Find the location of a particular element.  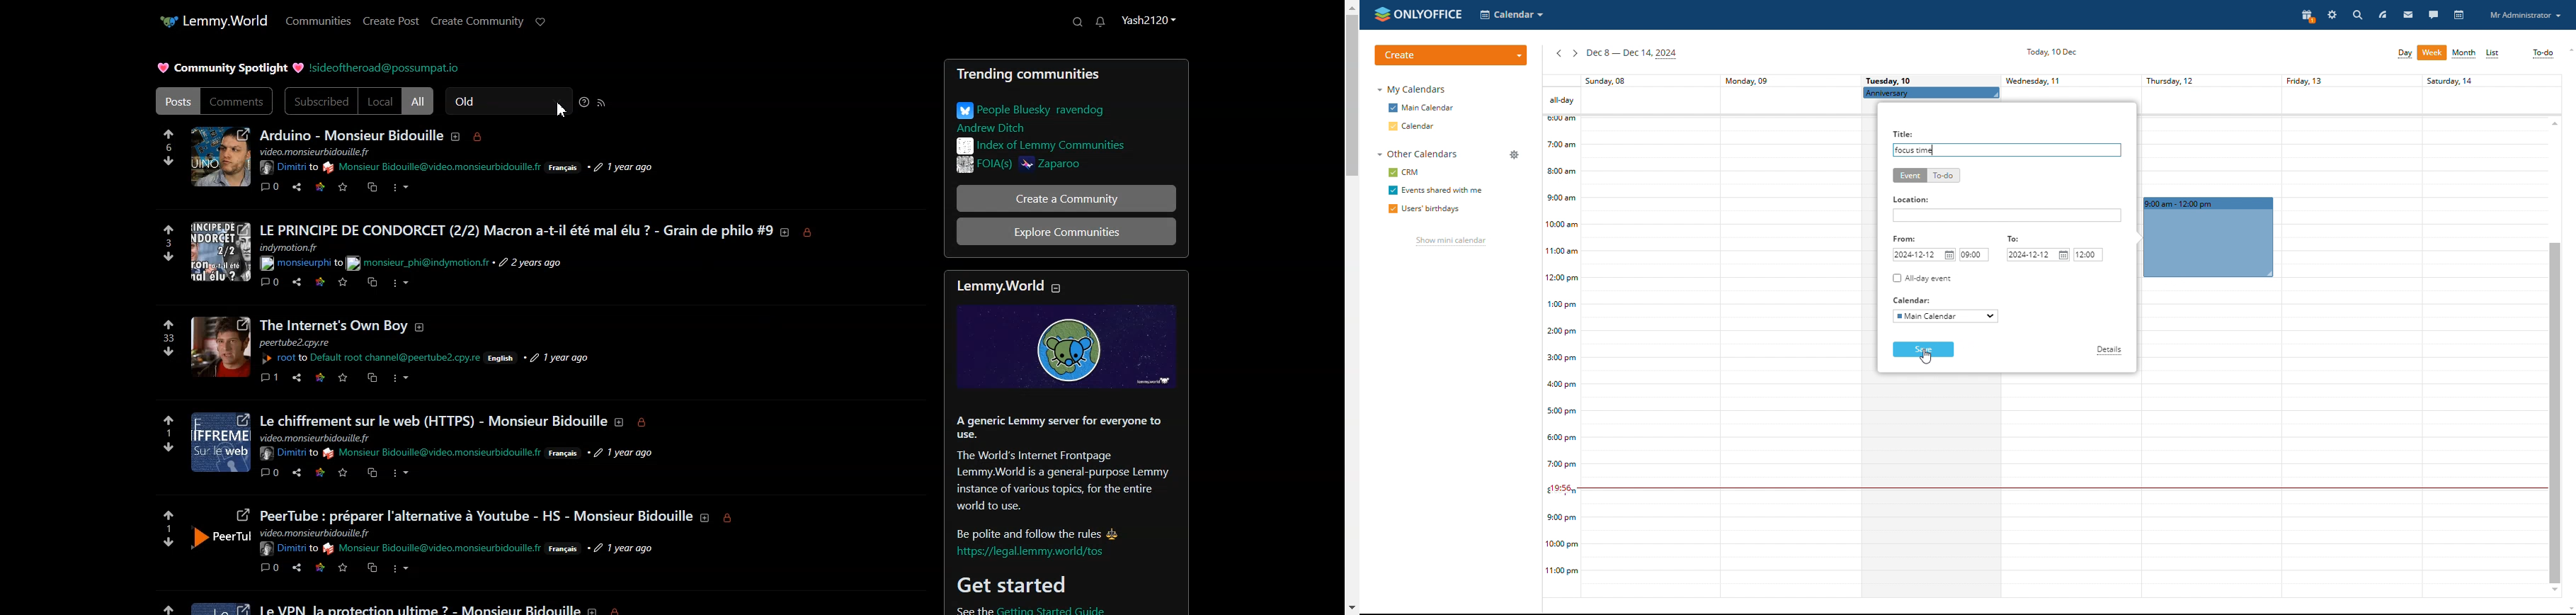

All is located at coordinates (419, 101).